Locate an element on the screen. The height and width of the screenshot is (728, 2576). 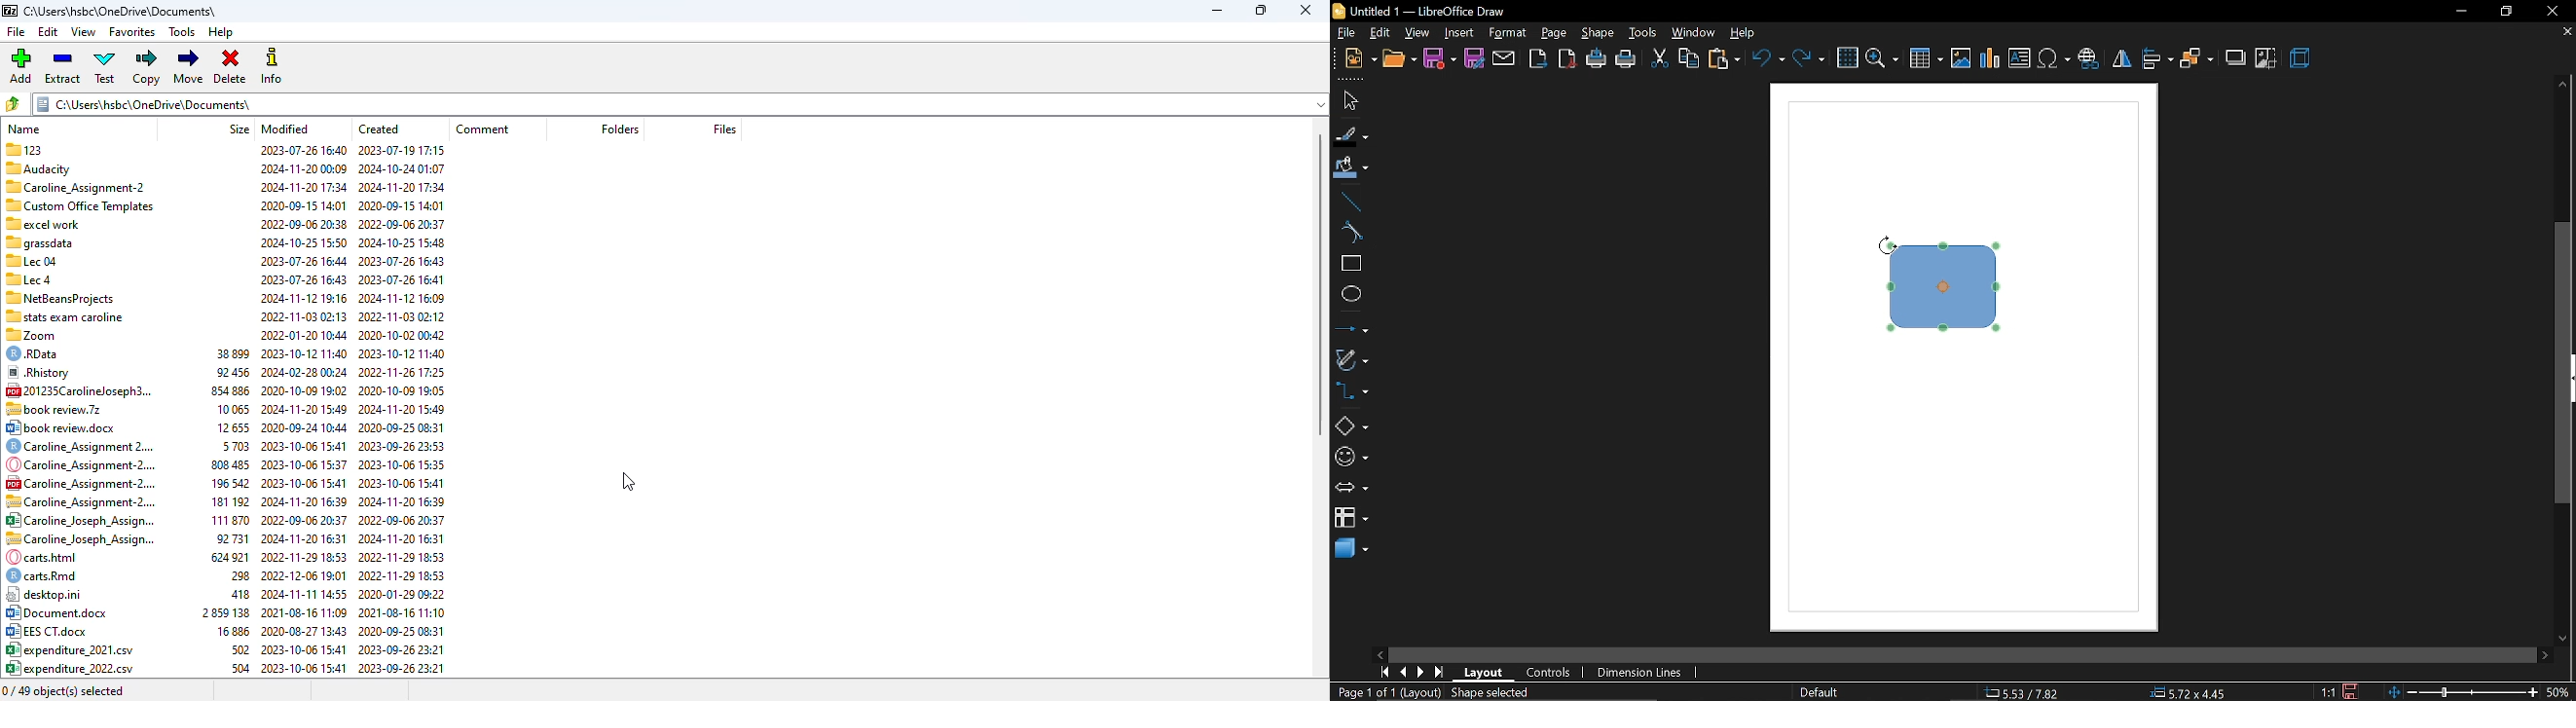
123 is located at coordinates (23, 150).